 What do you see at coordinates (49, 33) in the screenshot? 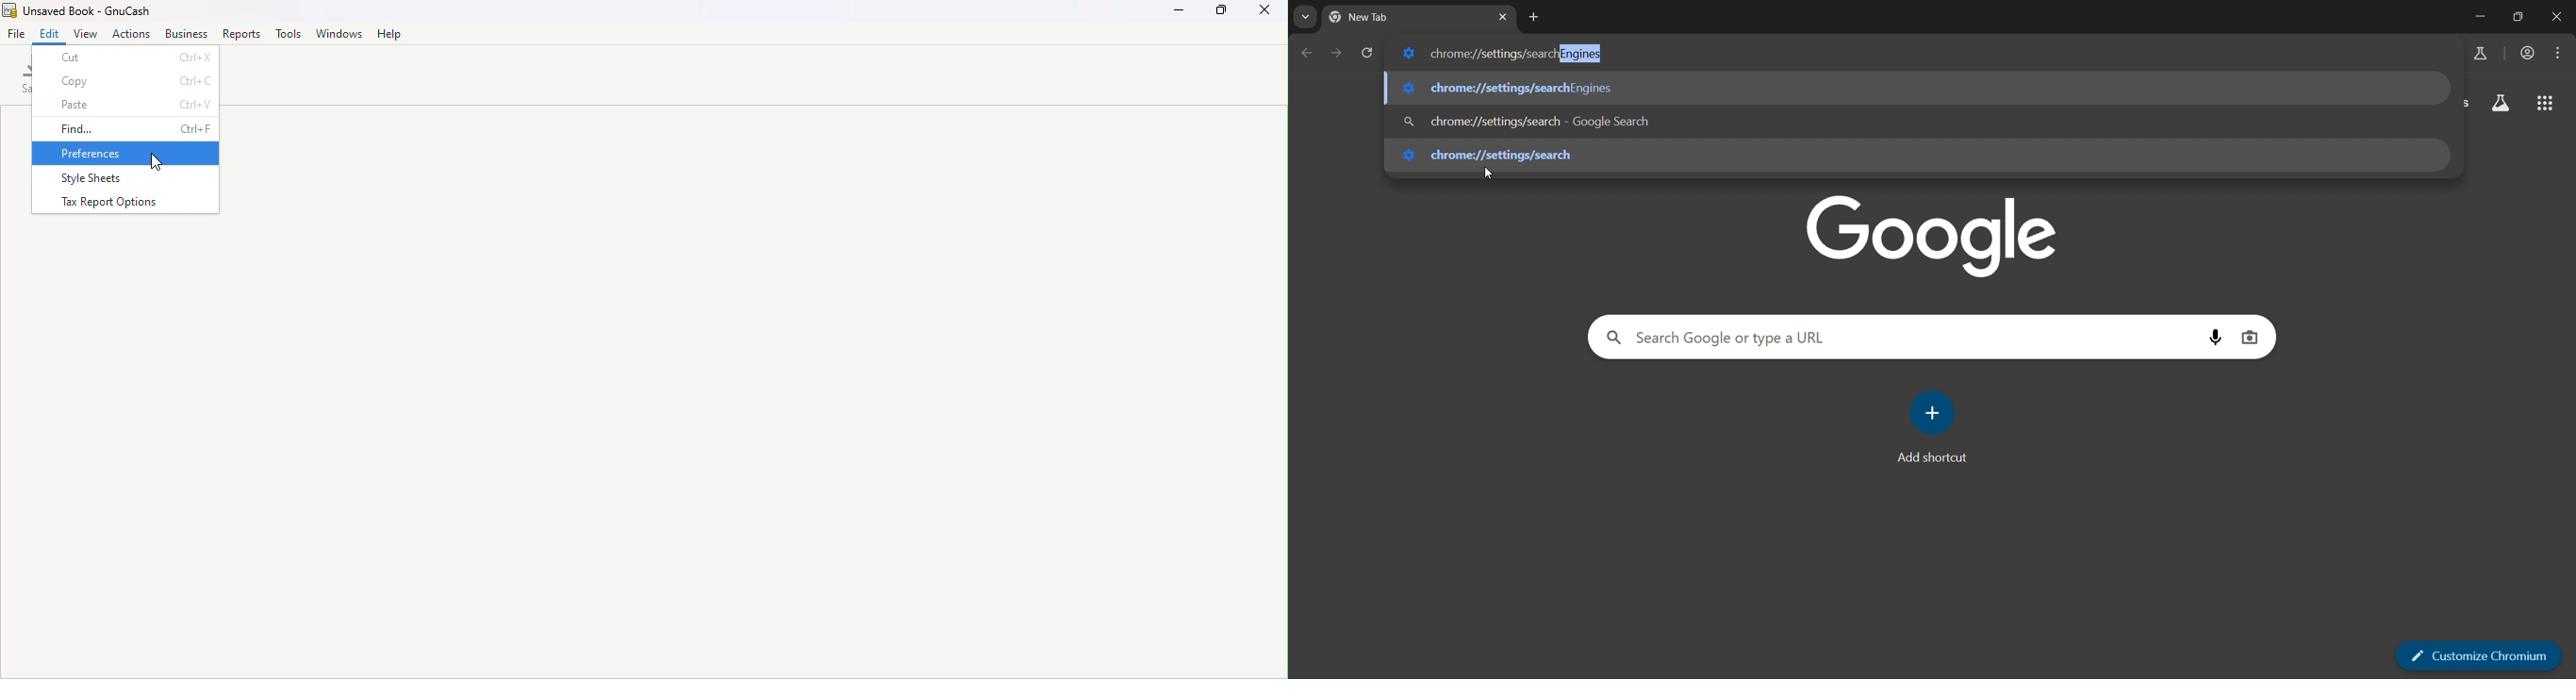
I see `Edit` at bounding box center [49, 33].